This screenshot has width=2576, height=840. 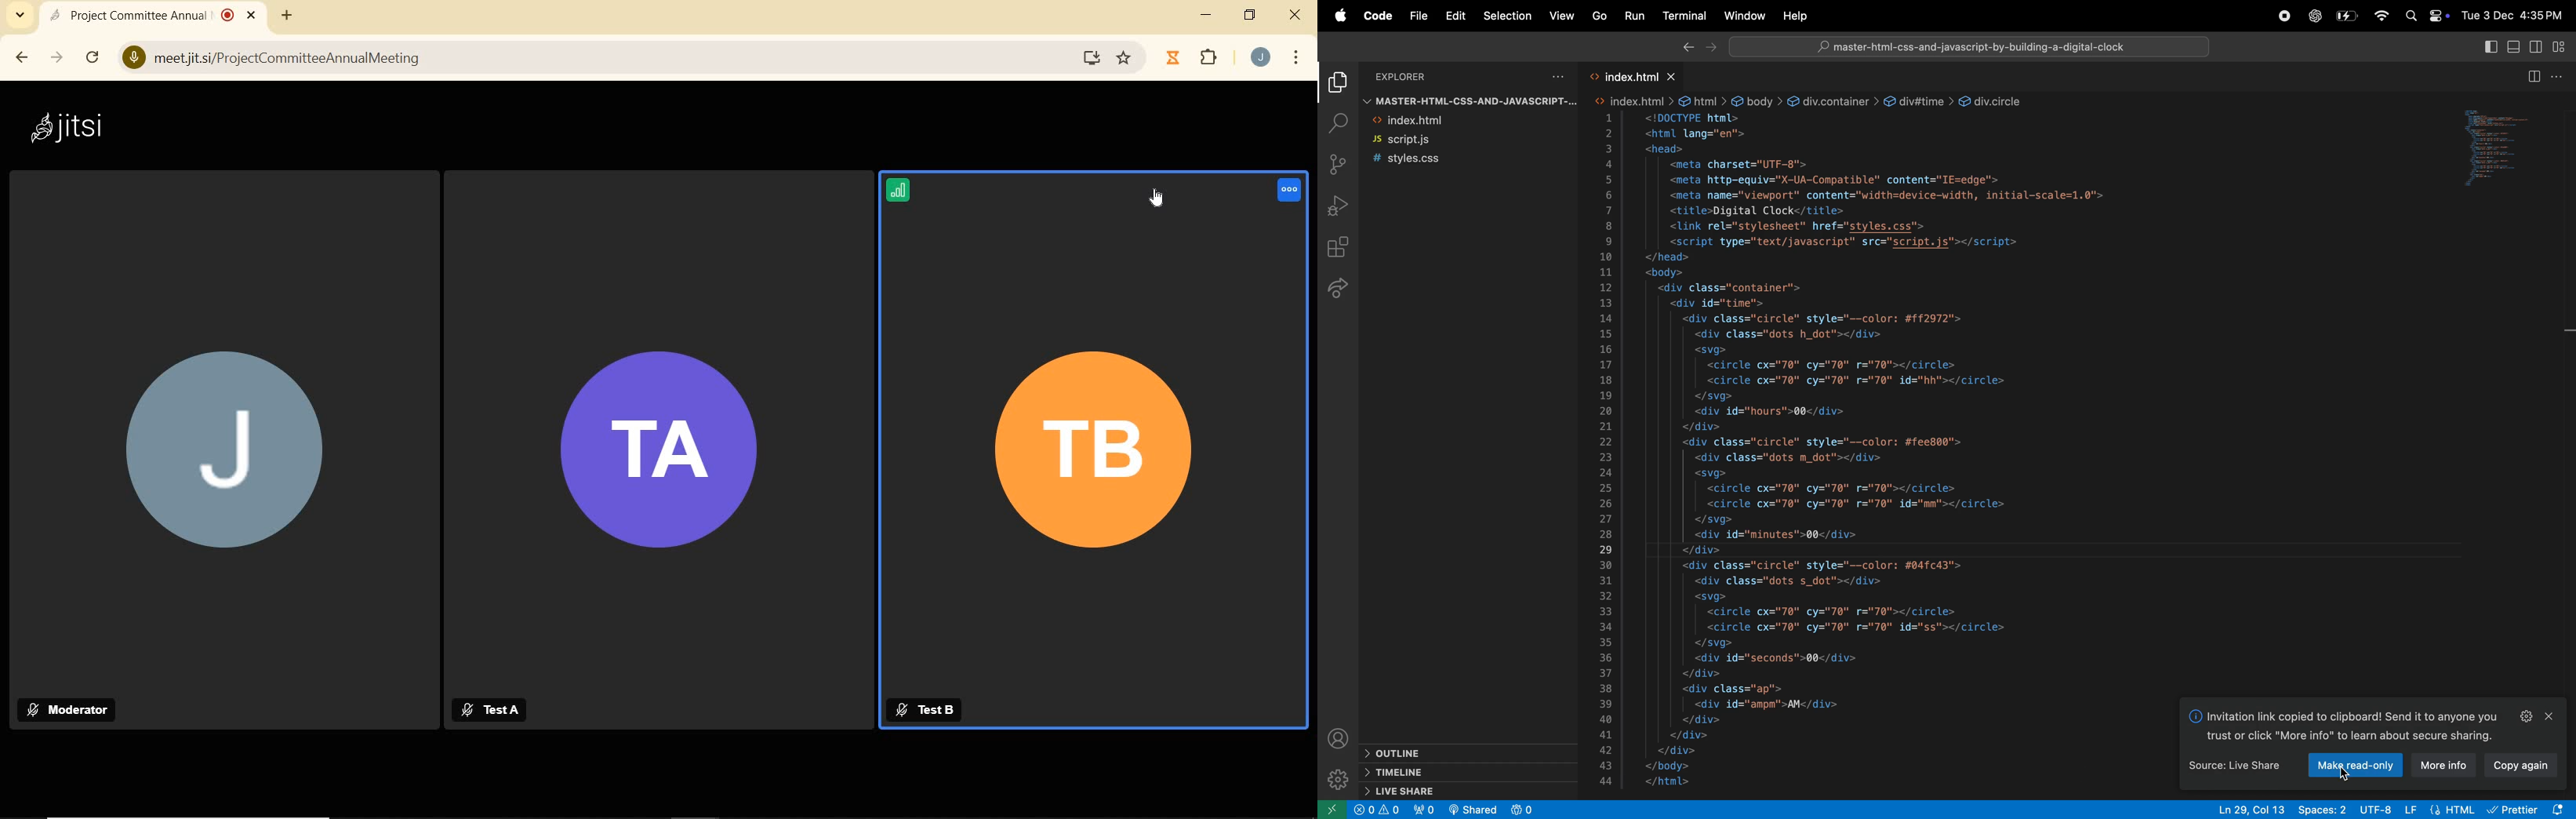 What do you see at coordinates (1460, 771) in the screenshot?
I see `timeline` at bounding box center [1460, 771].